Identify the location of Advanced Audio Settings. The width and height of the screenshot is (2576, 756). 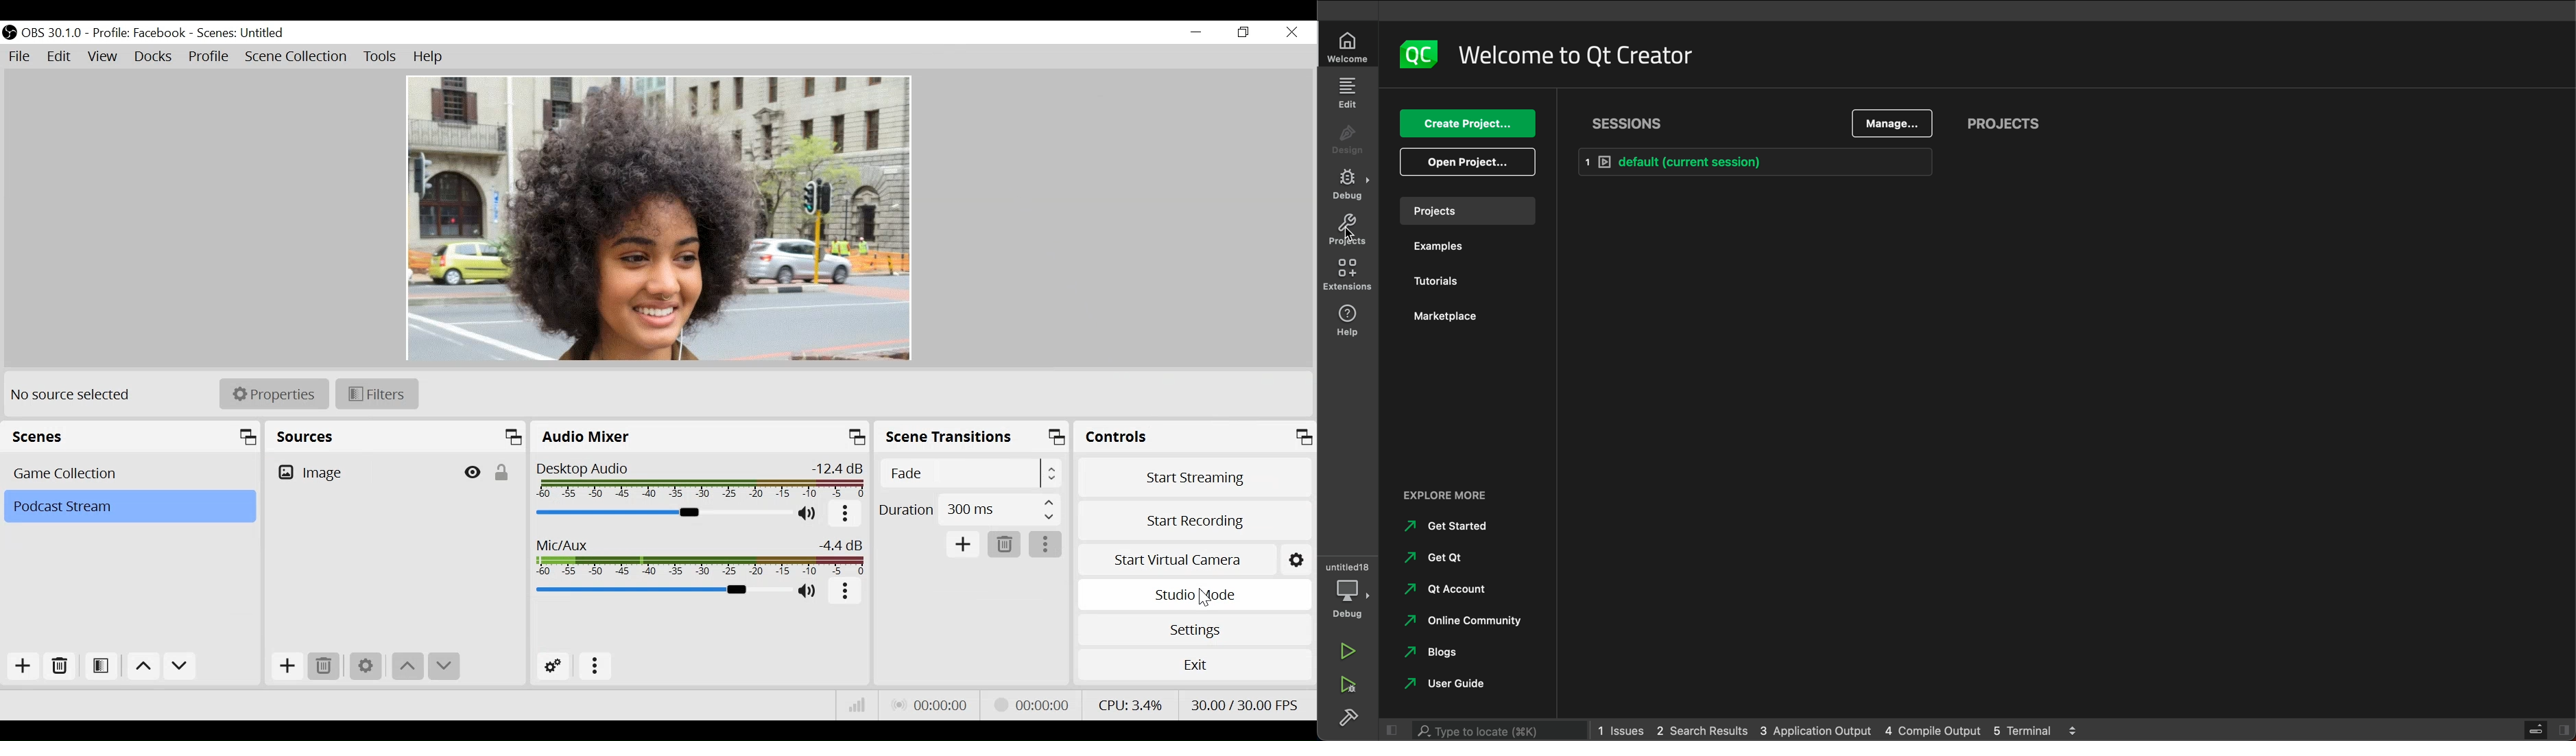
(553, 666).